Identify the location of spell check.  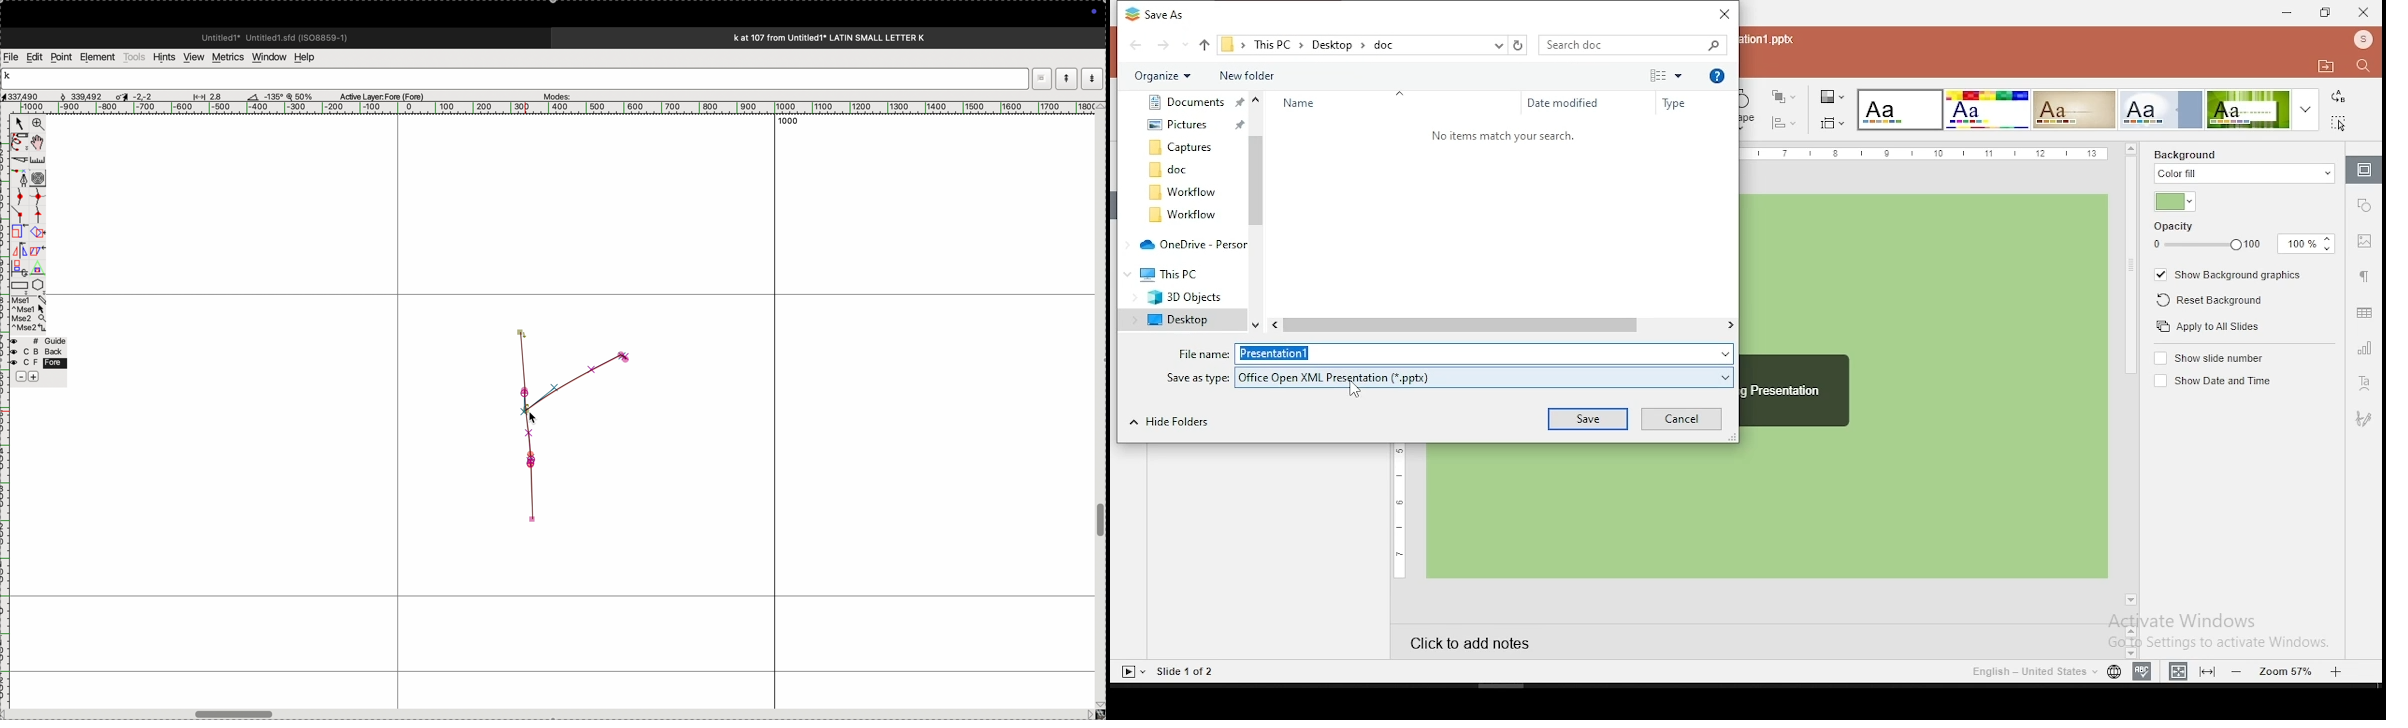
(2142, 669).